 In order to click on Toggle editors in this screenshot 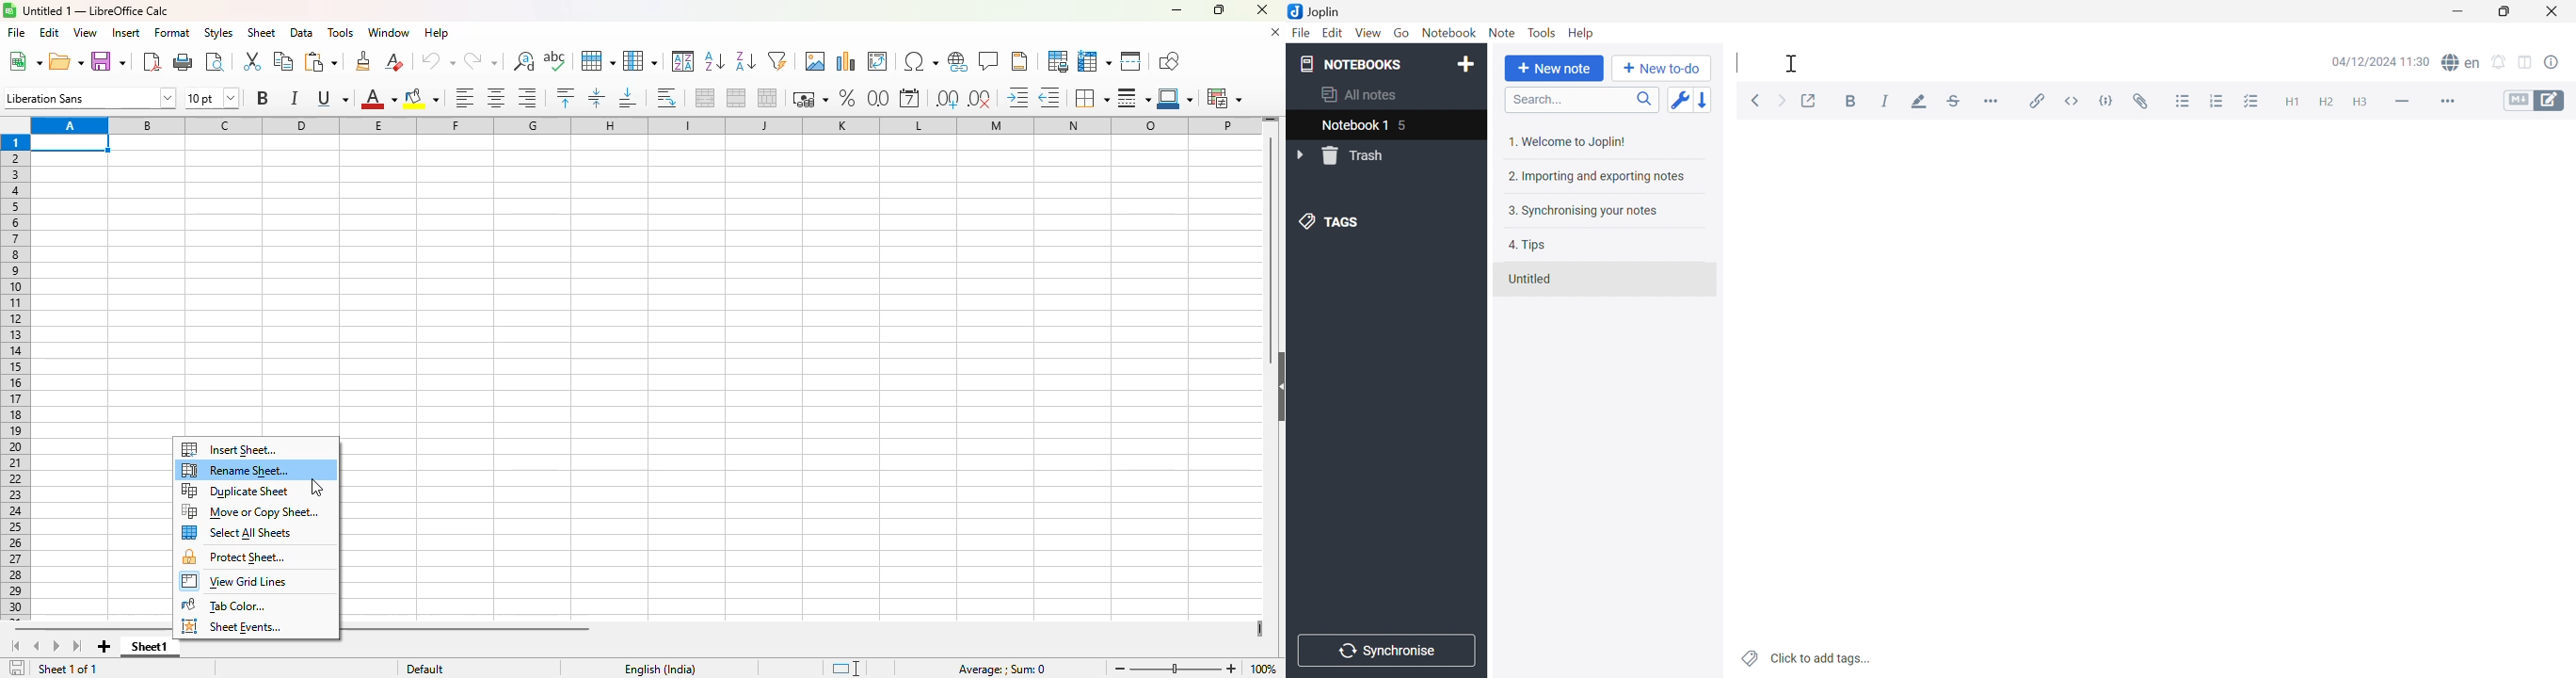, I will do `click(2535, 102)`.